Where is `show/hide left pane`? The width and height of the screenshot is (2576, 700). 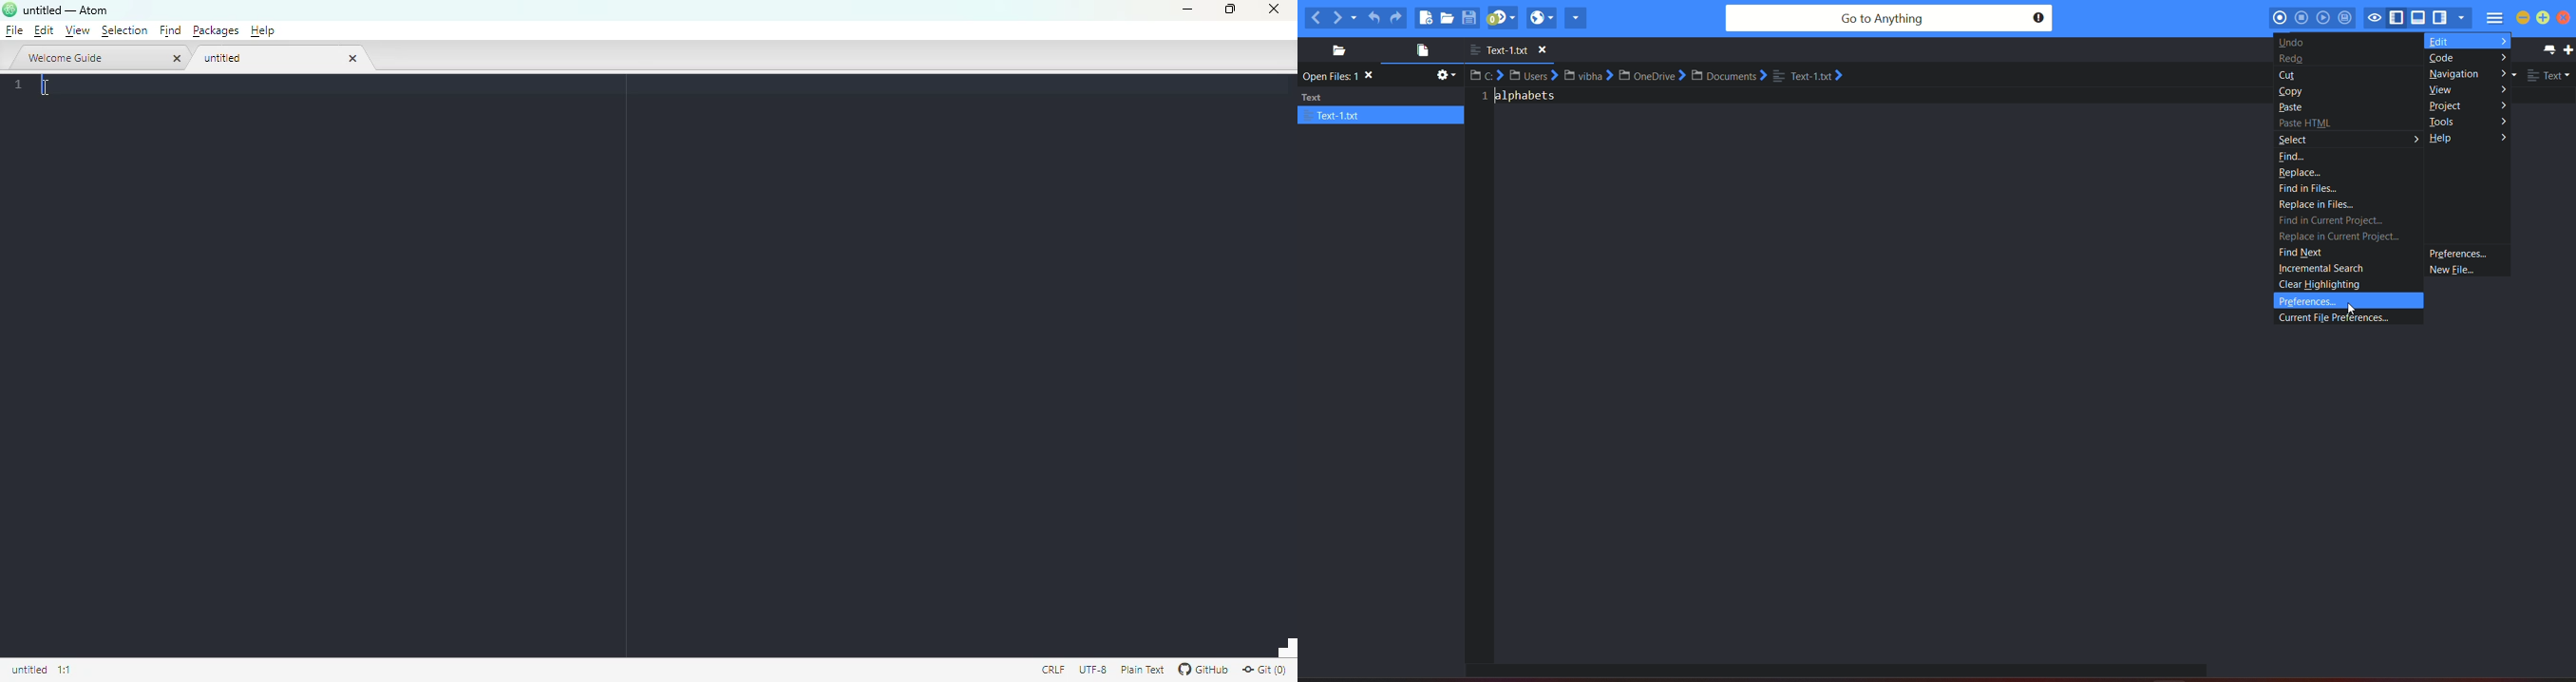
show/hide left pane is located at coordinates (2397, 18).